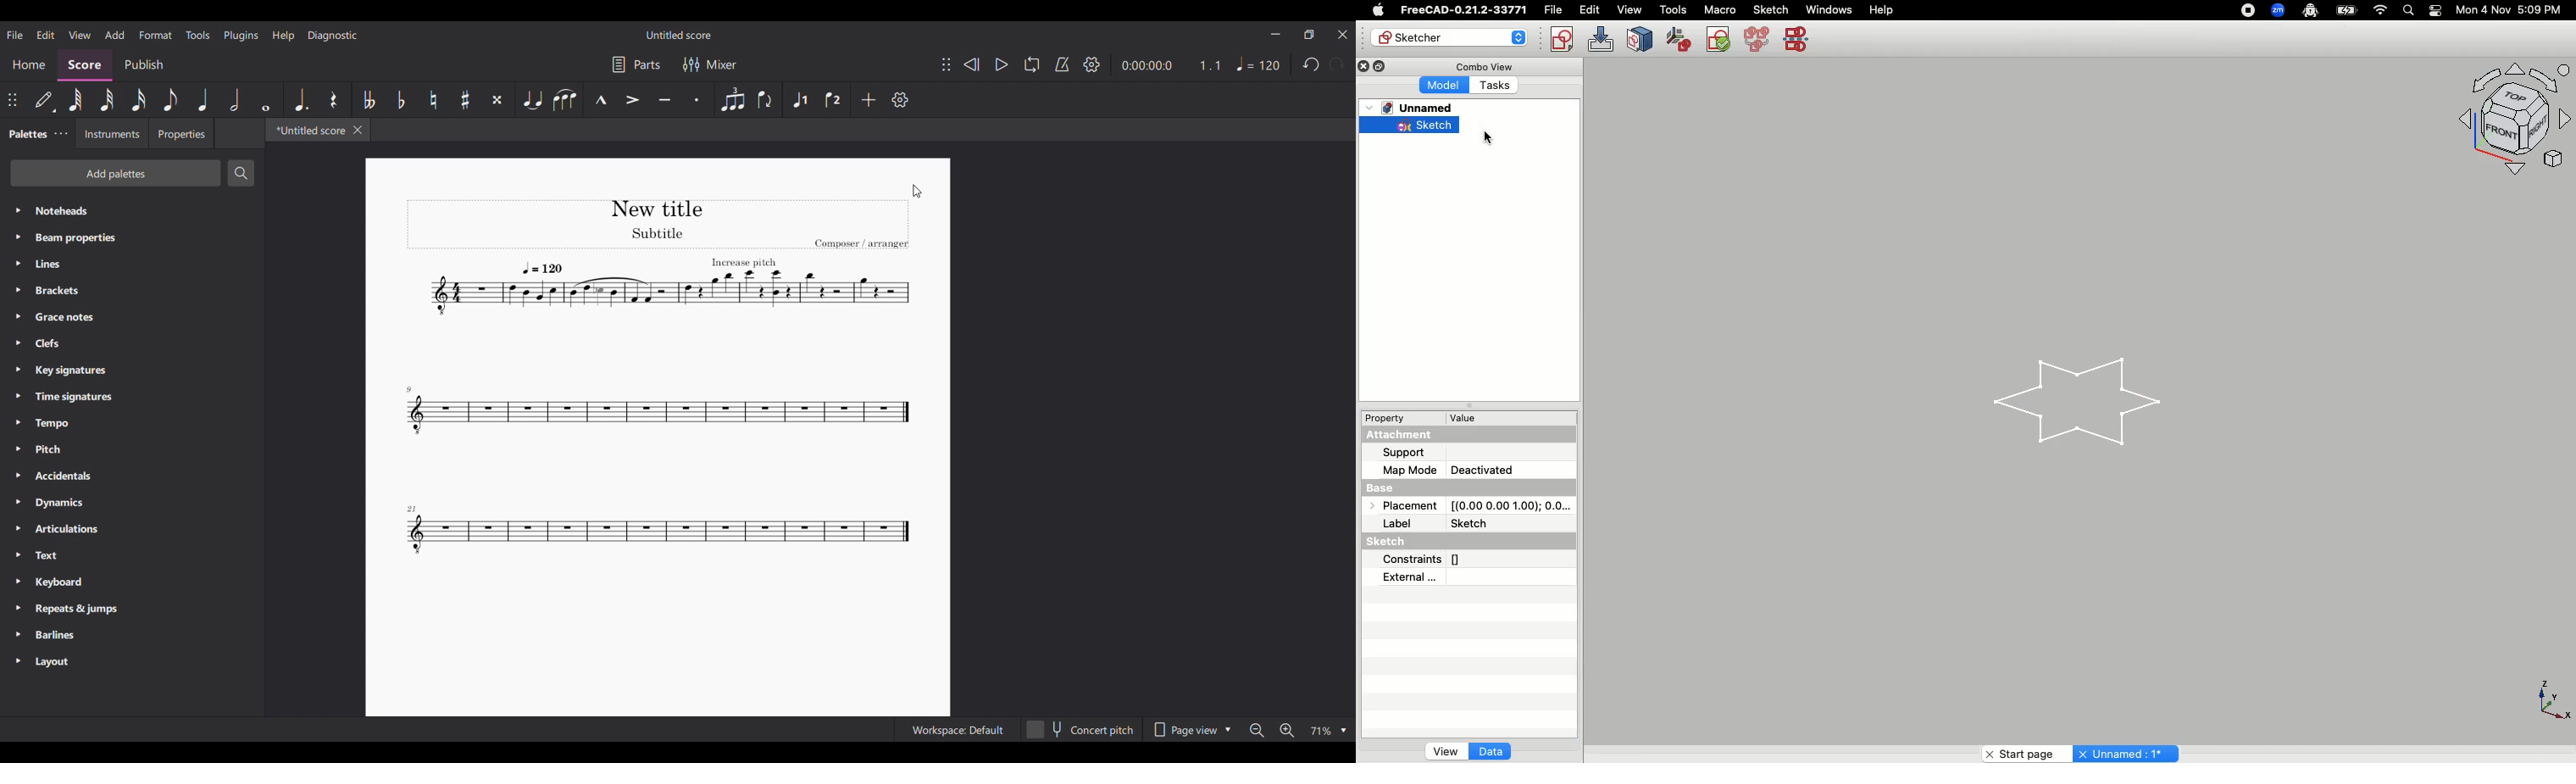 The width and height of the screenshot is (2576, 784). Describe the element at coordinates (241, 35) in the screenshot. I see `Plugins menu` at that location.